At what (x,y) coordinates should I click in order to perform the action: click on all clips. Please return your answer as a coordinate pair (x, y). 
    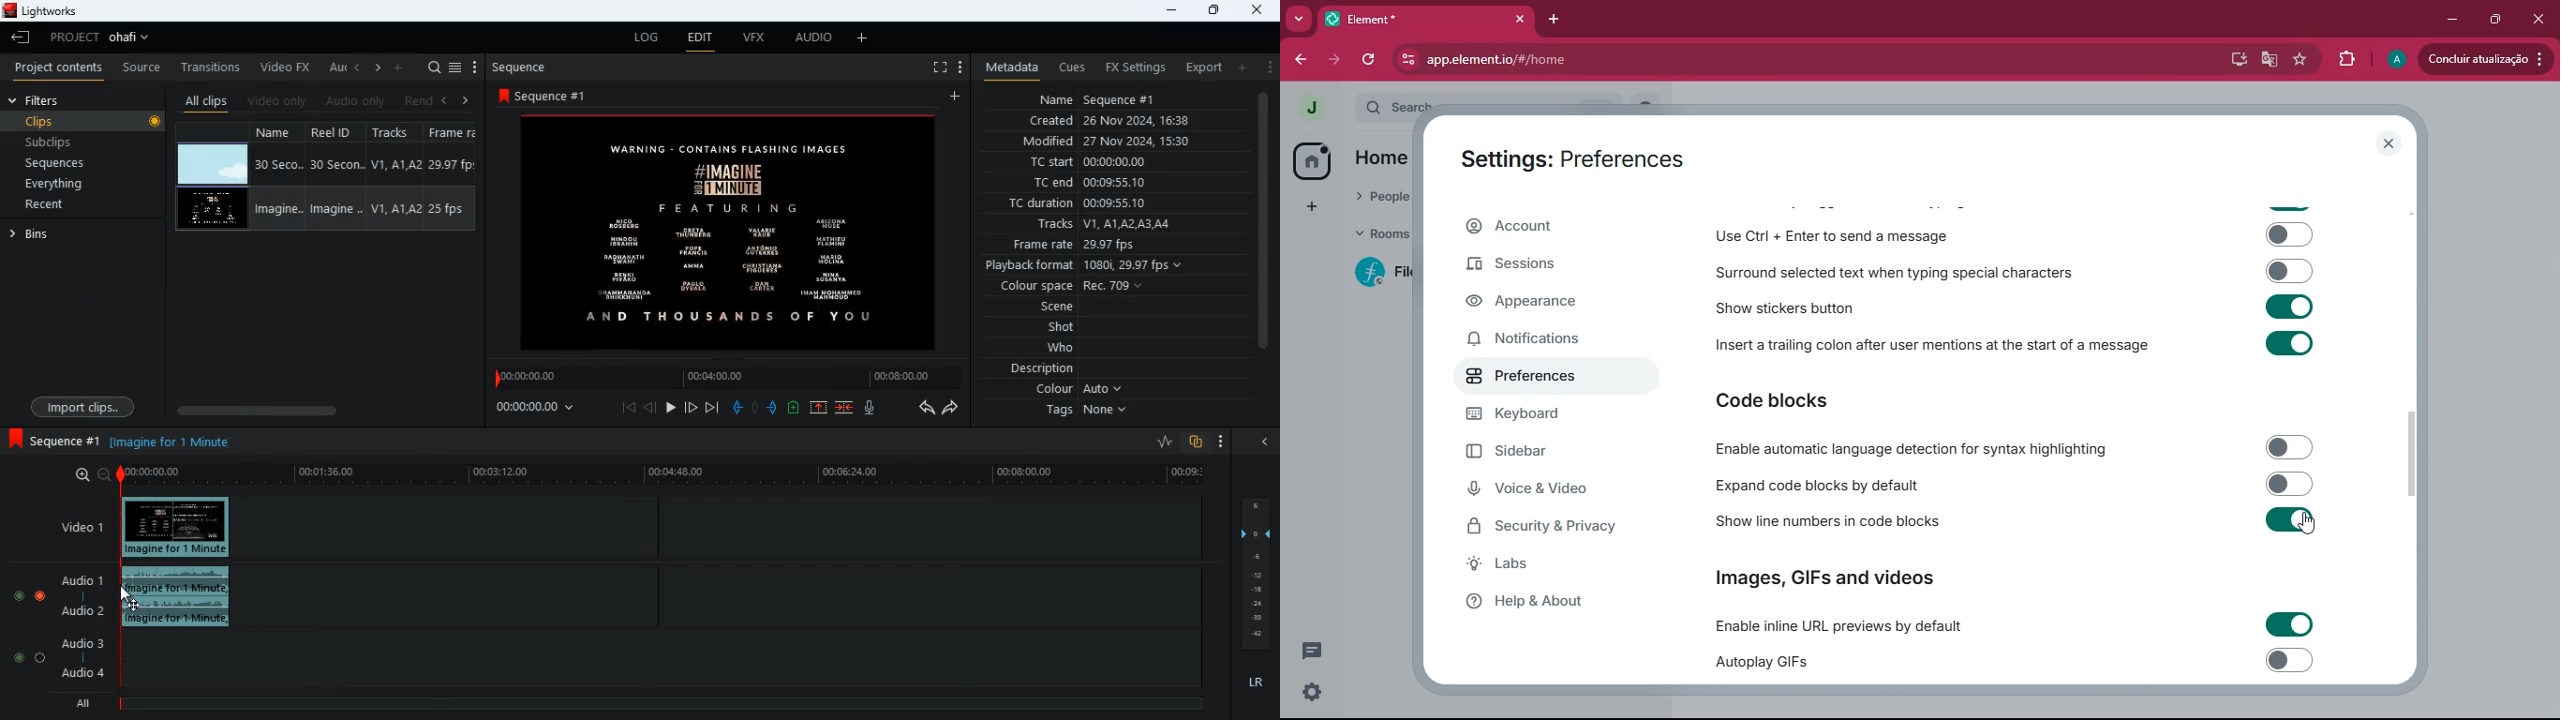
    Looking at the image, I should click on (206, 101).